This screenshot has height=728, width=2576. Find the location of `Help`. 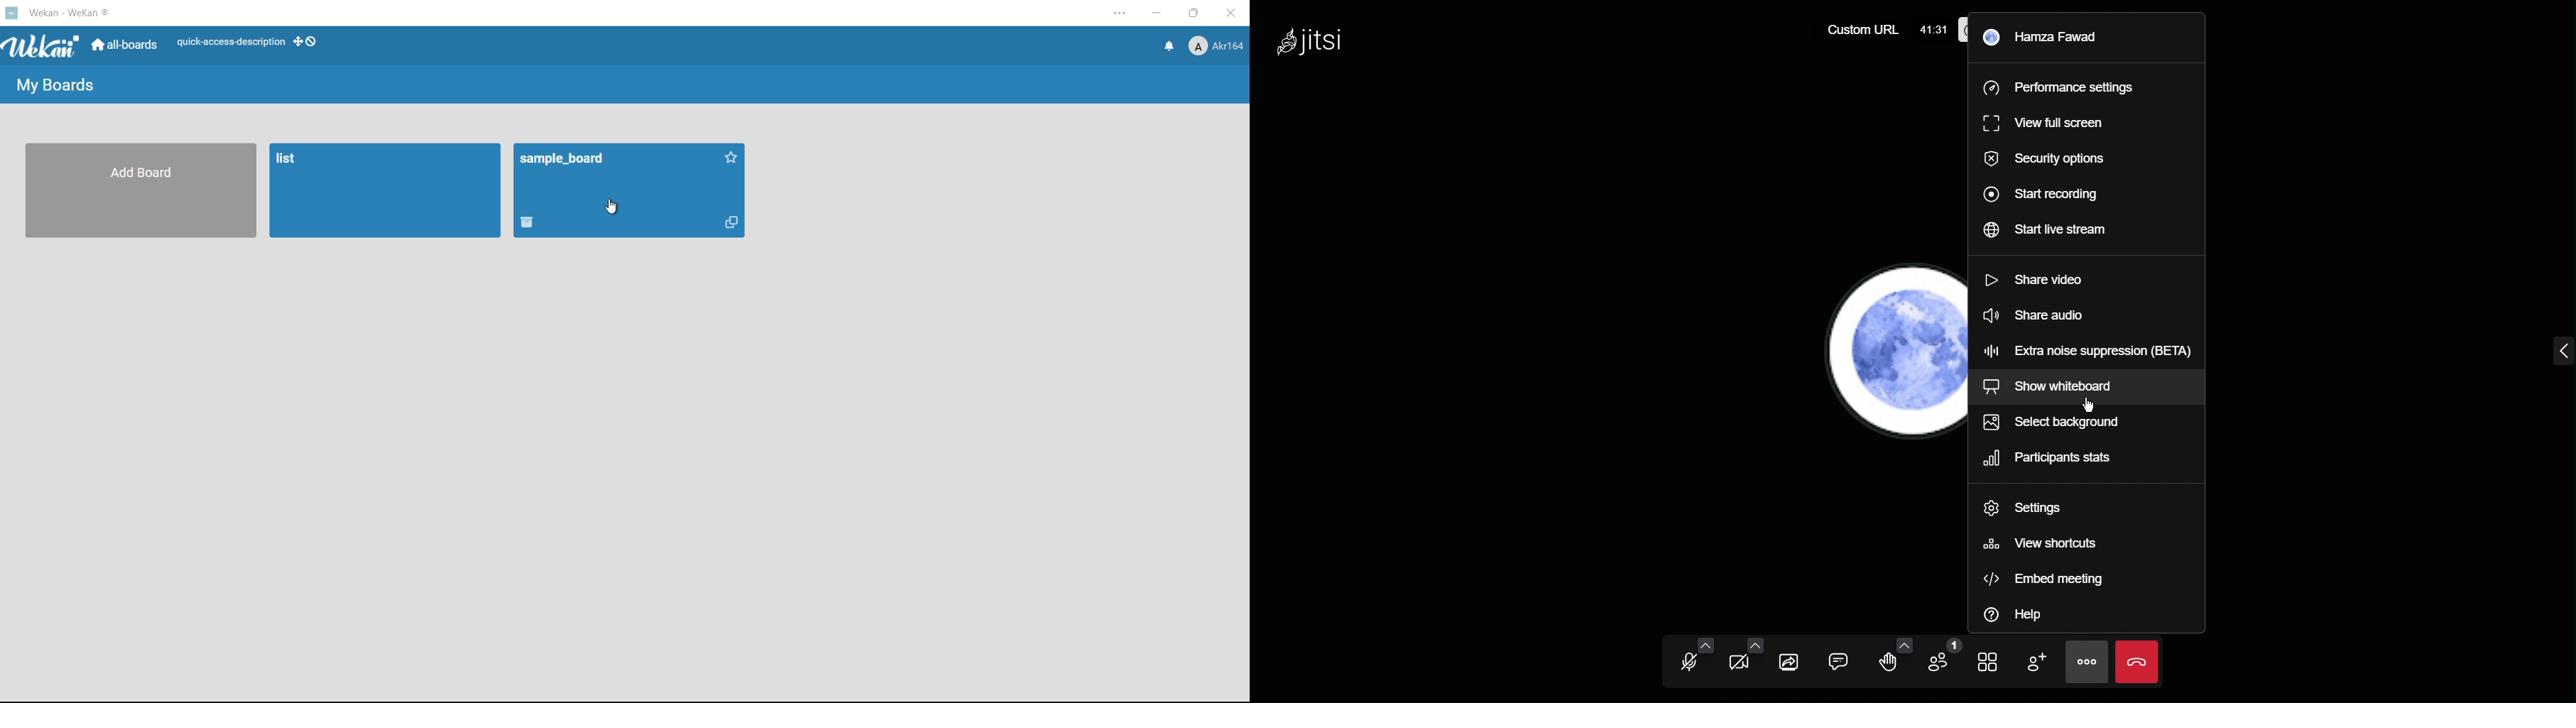

Help is located at coordinates (2023, 615).